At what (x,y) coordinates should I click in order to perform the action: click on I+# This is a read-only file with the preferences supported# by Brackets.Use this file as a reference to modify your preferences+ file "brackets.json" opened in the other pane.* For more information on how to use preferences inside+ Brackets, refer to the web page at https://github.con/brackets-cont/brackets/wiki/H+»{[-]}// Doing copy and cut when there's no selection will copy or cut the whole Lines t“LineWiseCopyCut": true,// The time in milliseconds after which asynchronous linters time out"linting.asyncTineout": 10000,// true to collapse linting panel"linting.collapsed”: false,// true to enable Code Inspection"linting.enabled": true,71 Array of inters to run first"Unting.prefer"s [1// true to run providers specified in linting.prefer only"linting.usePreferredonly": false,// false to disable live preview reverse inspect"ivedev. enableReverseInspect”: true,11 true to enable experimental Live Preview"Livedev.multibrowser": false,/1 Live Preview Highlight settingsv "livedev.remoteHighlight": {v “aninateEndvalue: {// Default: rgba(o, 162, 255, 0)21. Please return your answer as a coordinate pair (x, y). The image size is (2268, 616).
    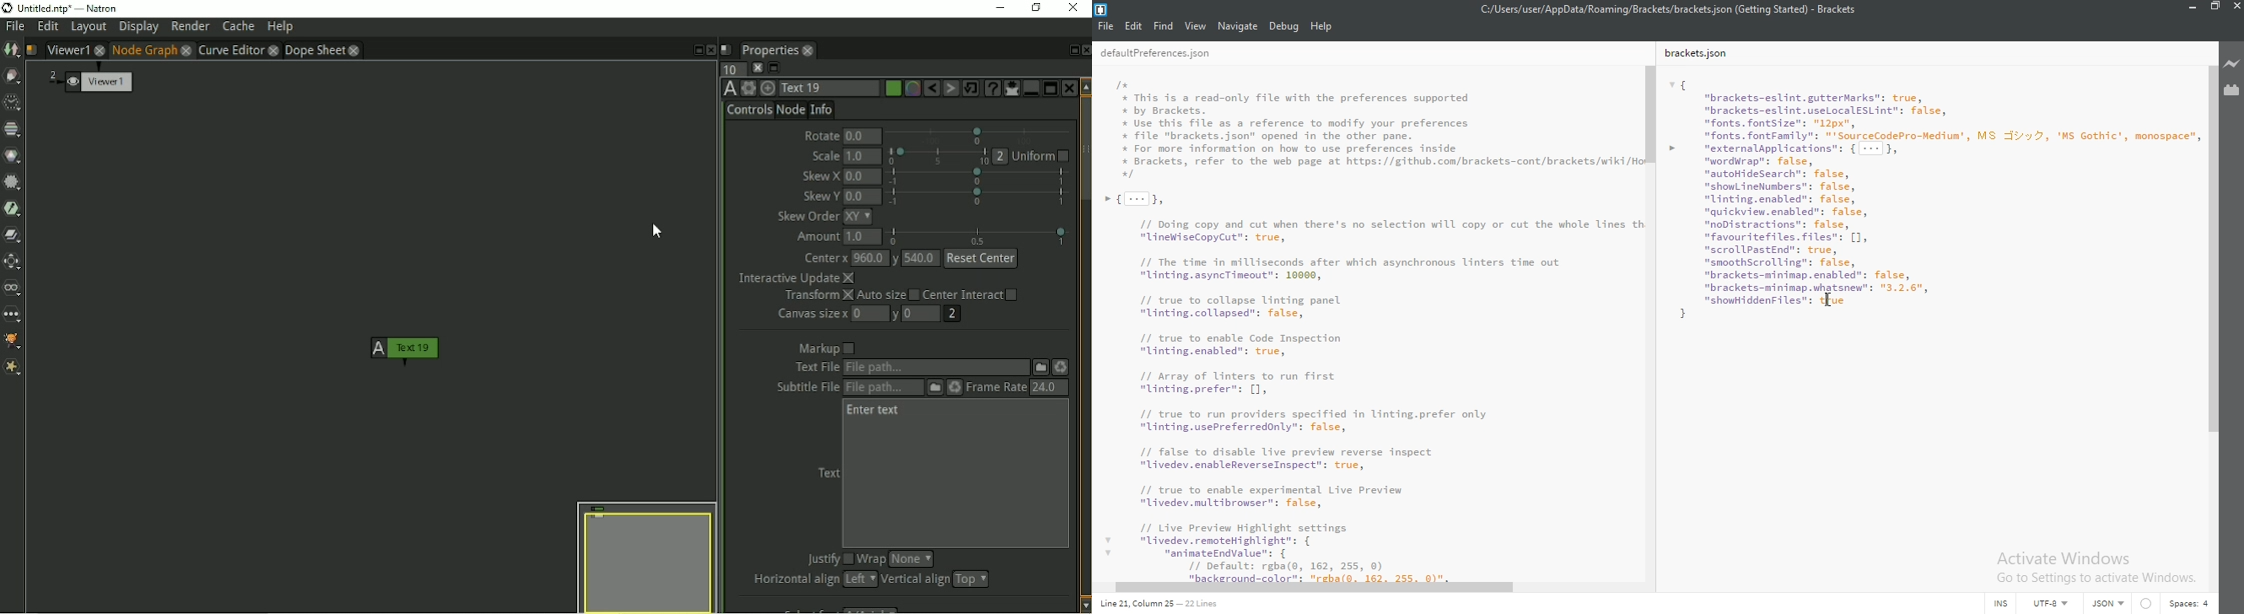
    Looking at the image, I should click on (1368, 325).